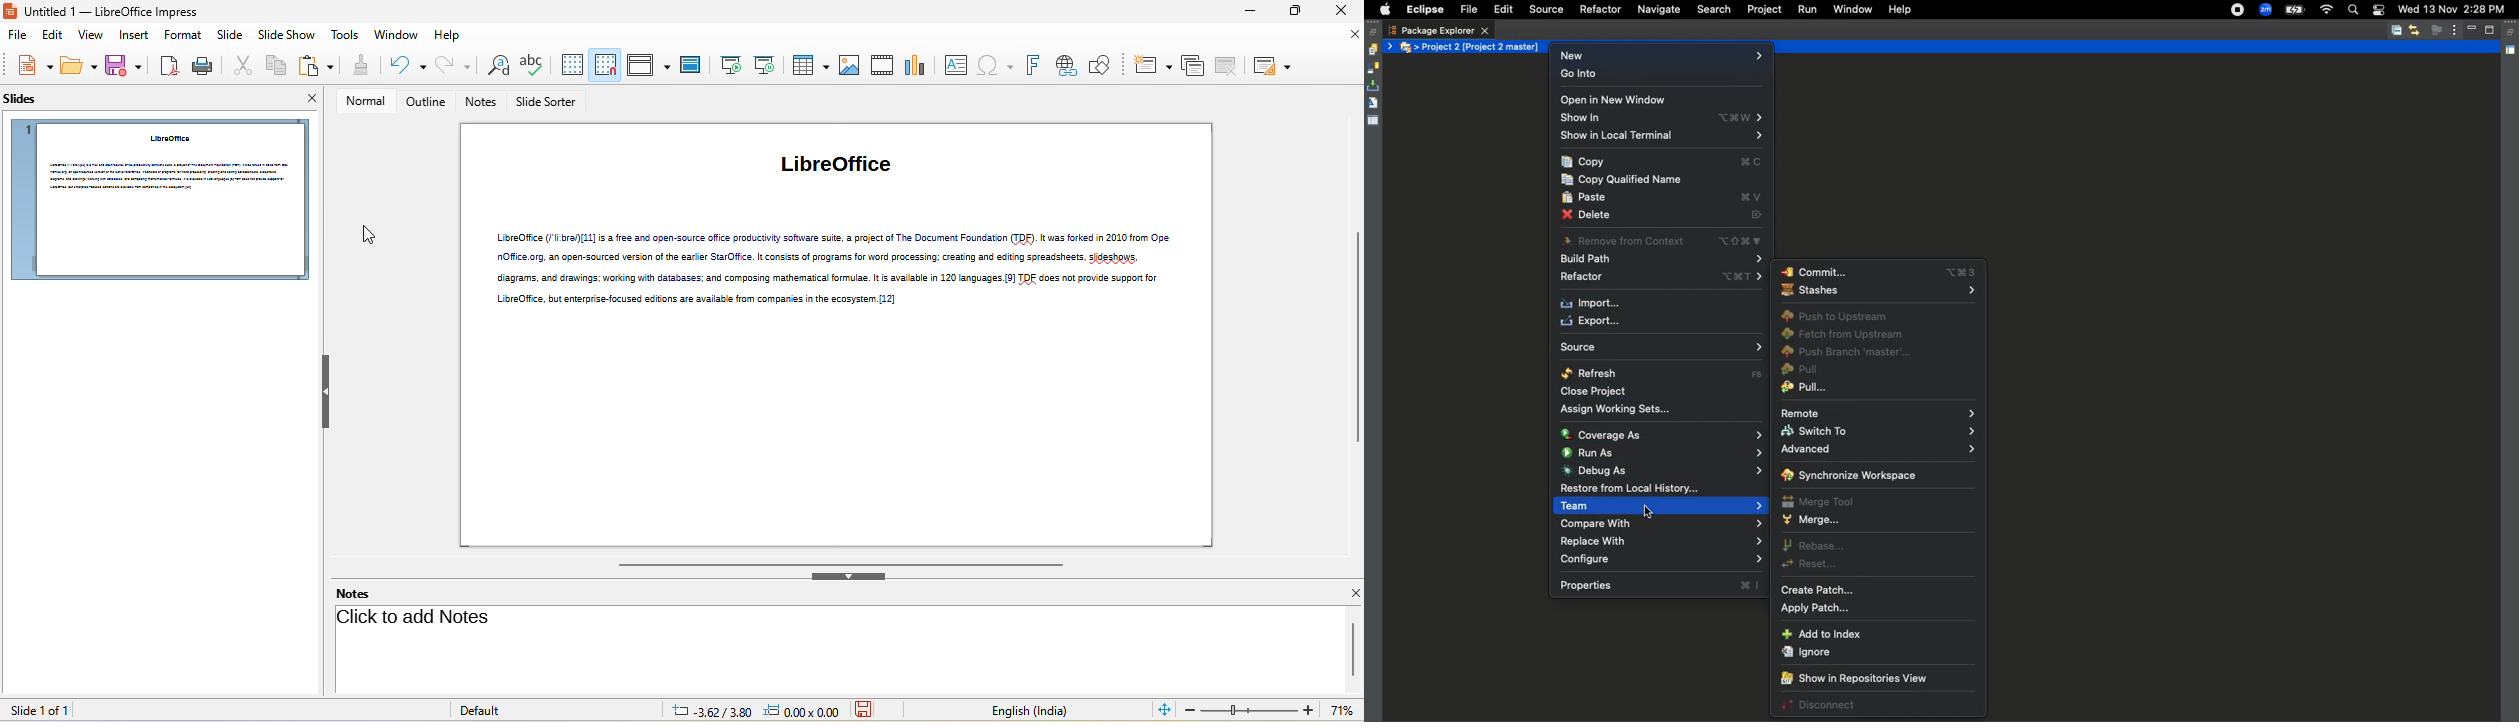  Describe the element at coordinates (78, 65) in the screenshot. I see `open` at that location.